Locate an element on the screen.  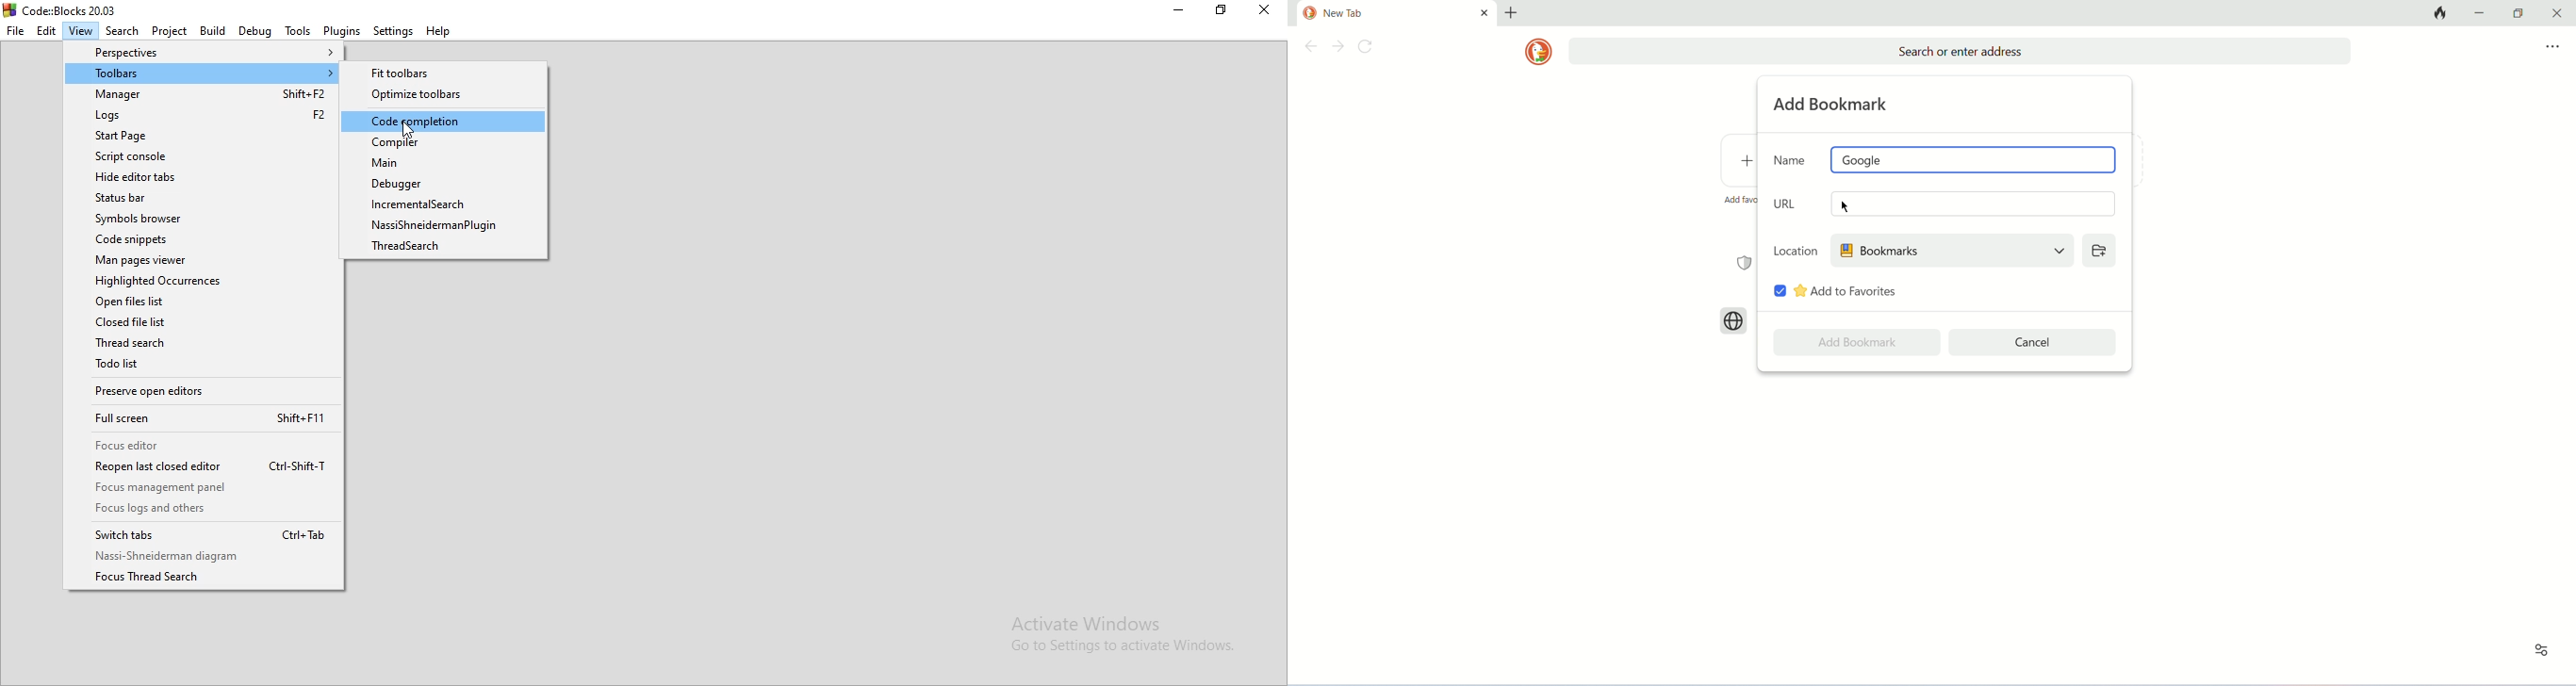
Perspectives is located at coordinates (203, 54).